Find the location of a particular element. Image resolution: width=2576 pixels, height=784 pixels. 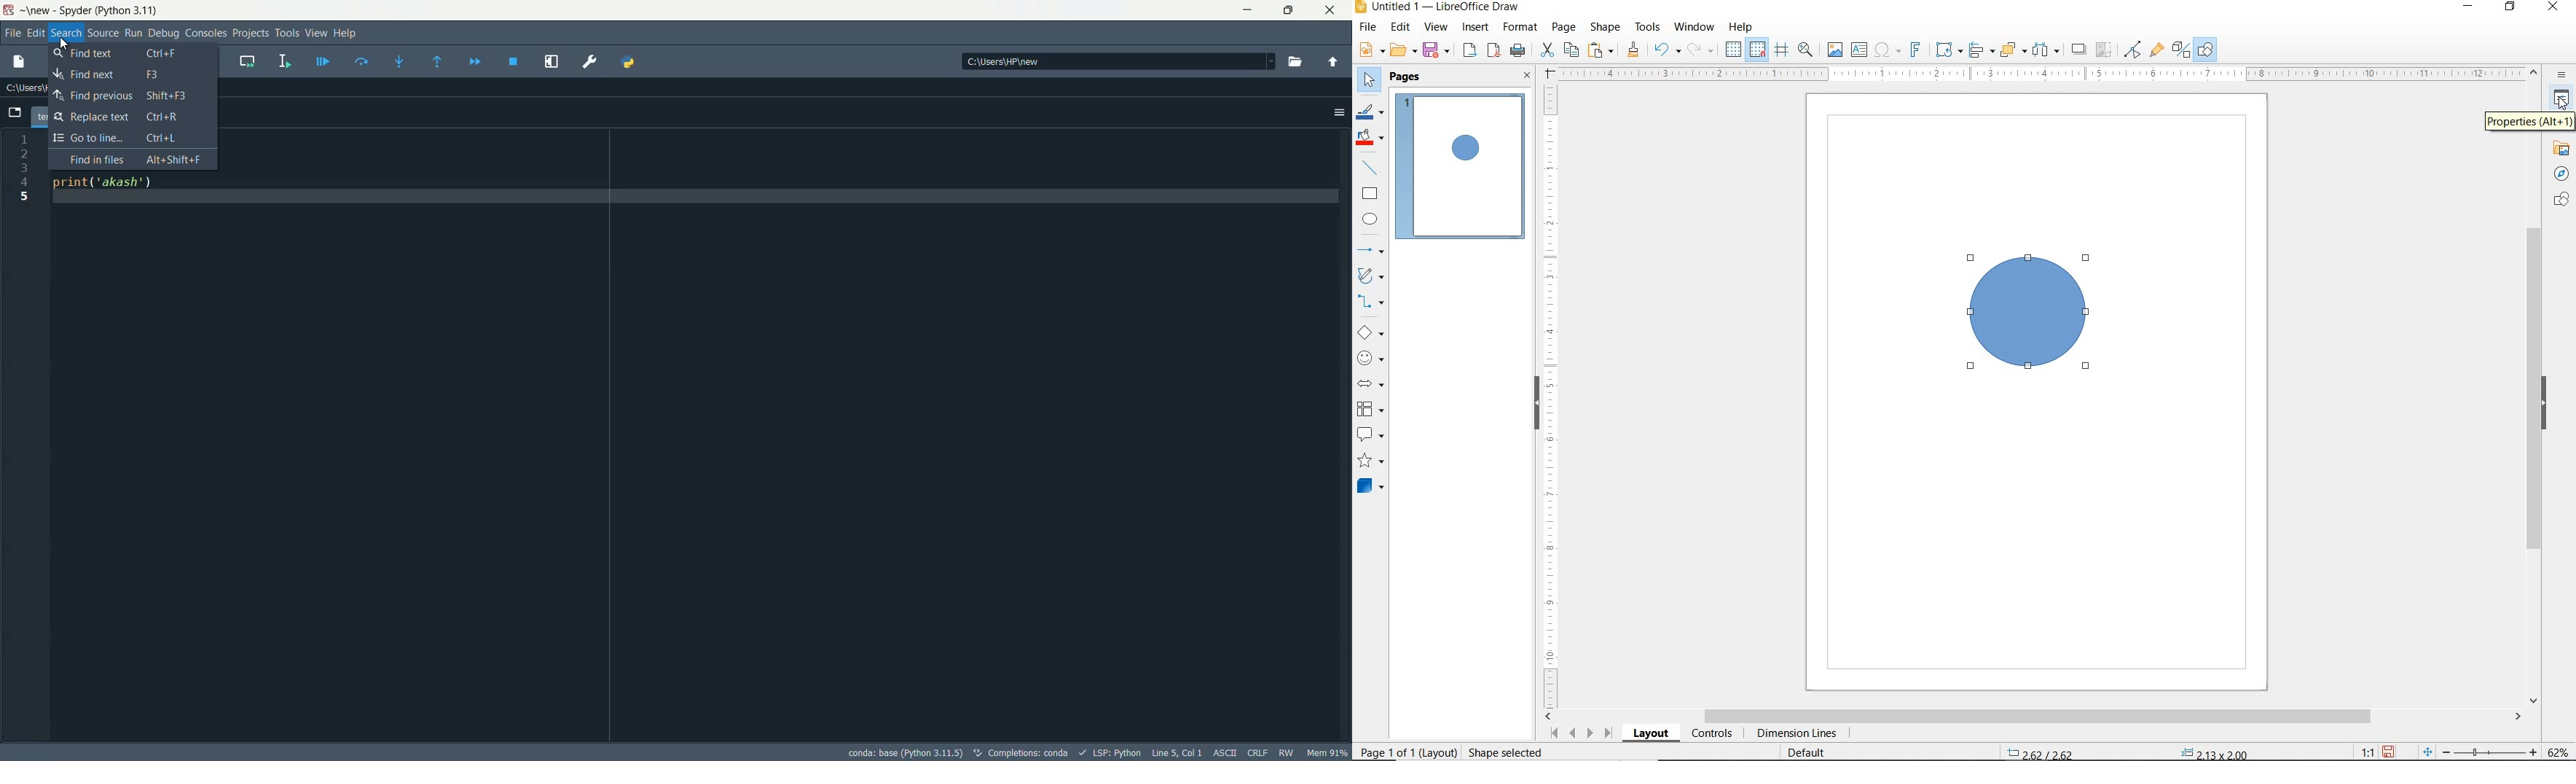

step into function is located at coordinates (399, 61).